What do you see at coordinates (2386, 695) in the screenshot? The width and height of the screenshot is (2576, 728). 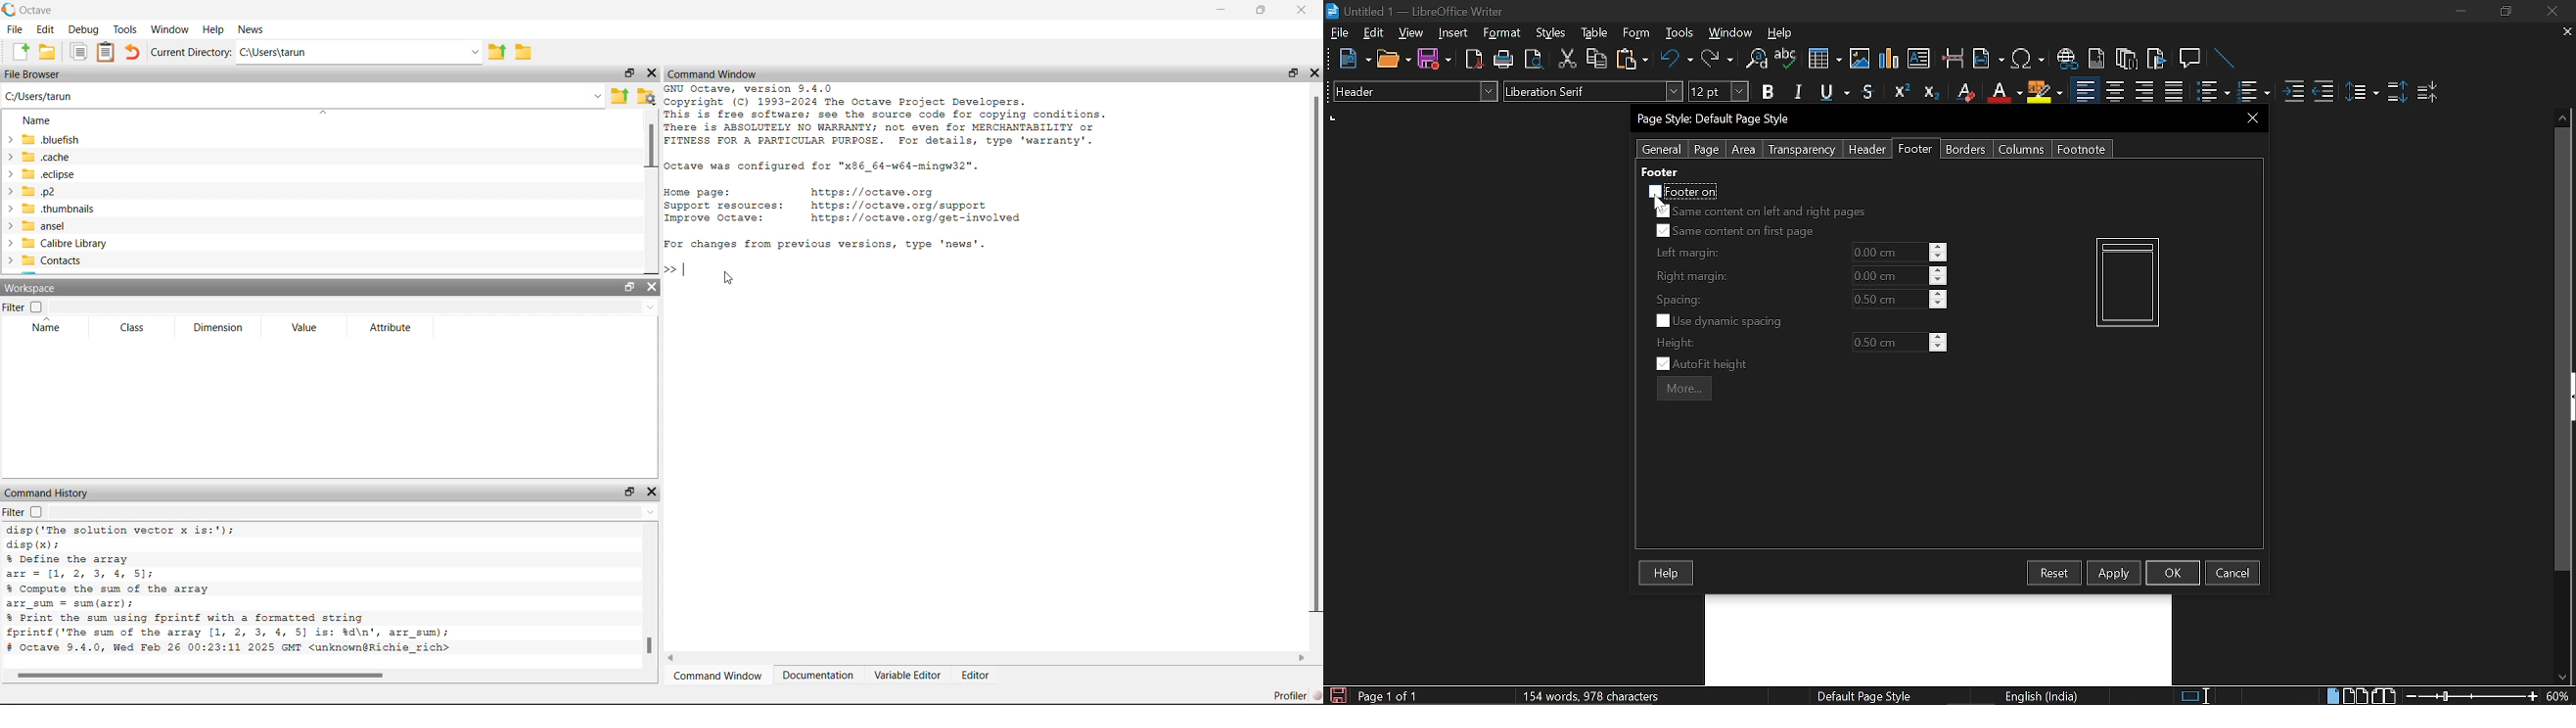 I see `Book view` at bounding box center [2386, 695].